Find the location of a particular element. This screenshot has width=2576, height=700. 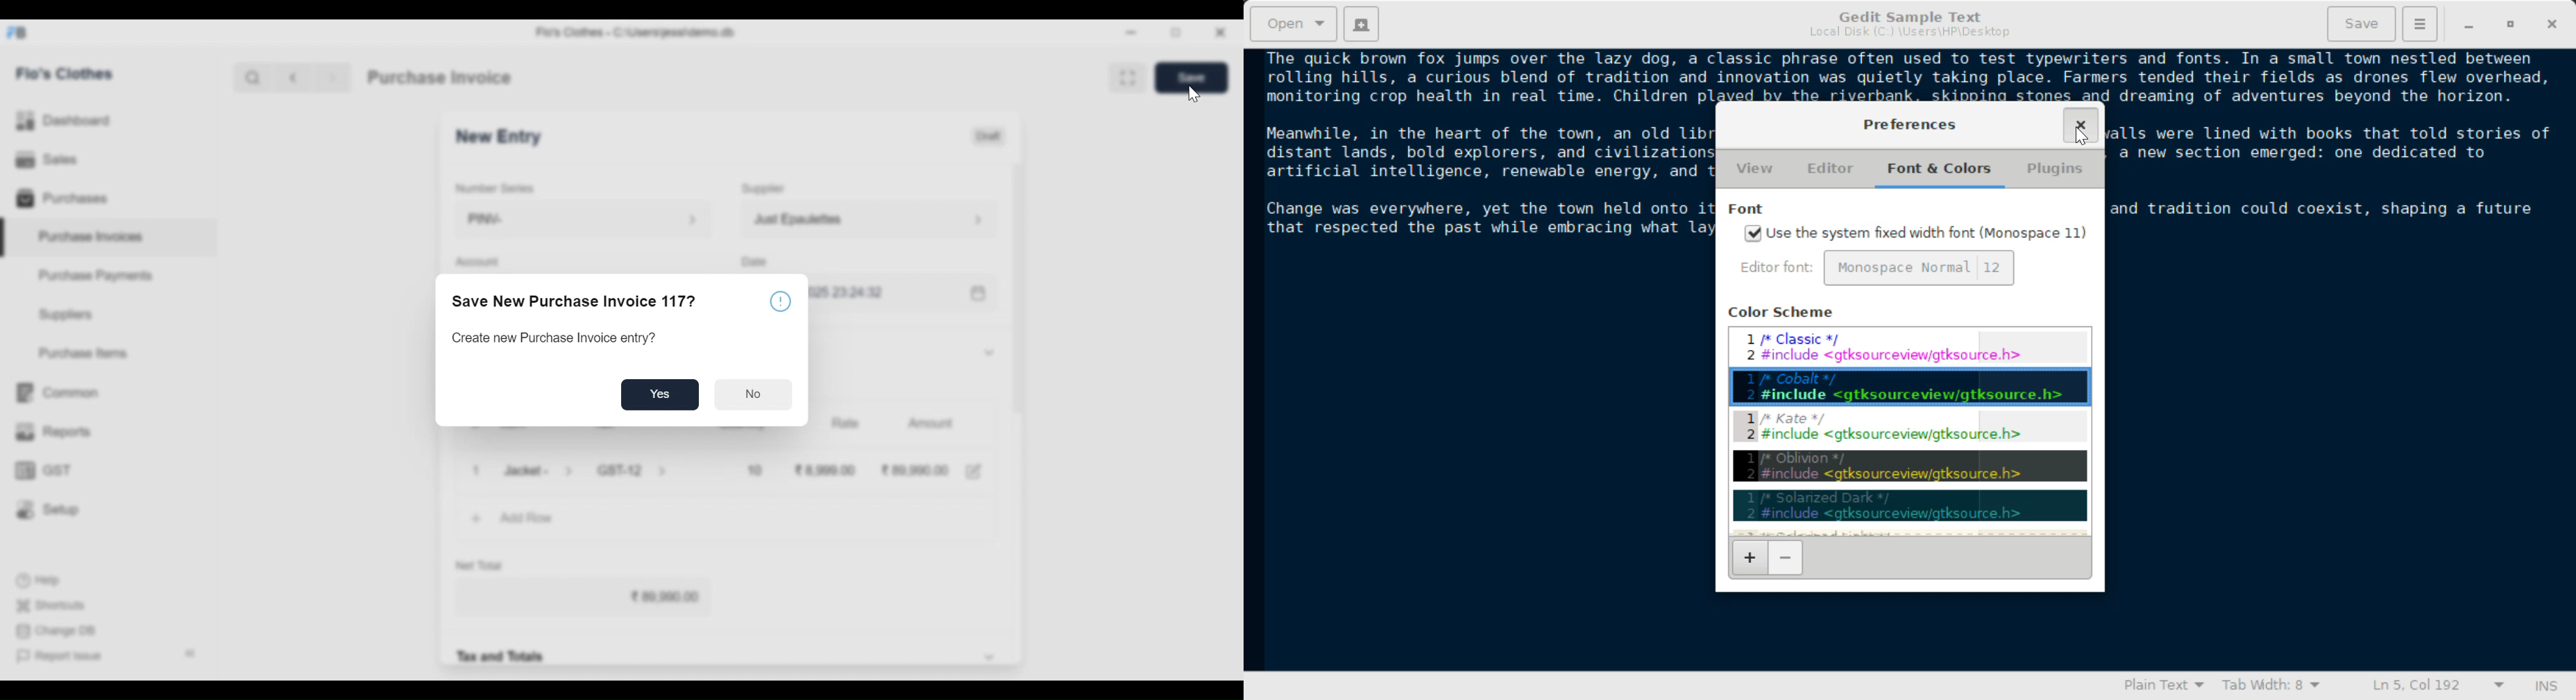

No is located at coordinates (754, 393).